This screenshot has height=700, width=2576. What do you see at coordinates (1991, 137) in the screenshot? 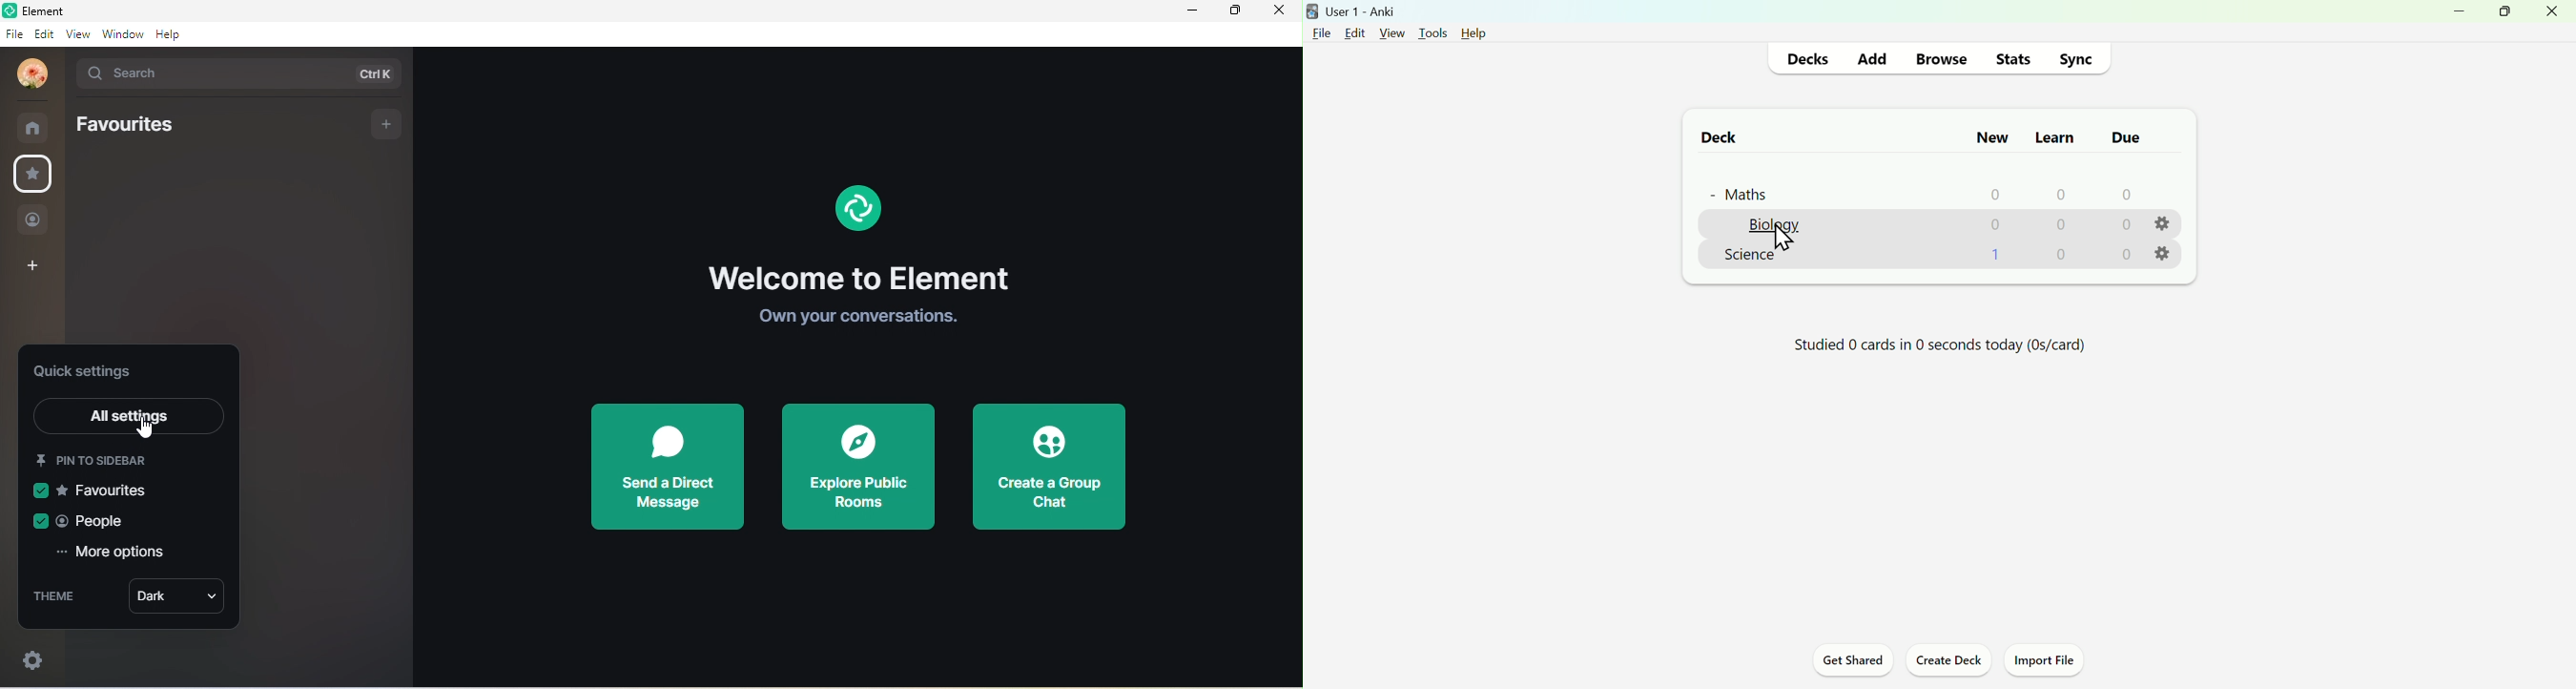
I see `New` at bounding box center [1991, 137].